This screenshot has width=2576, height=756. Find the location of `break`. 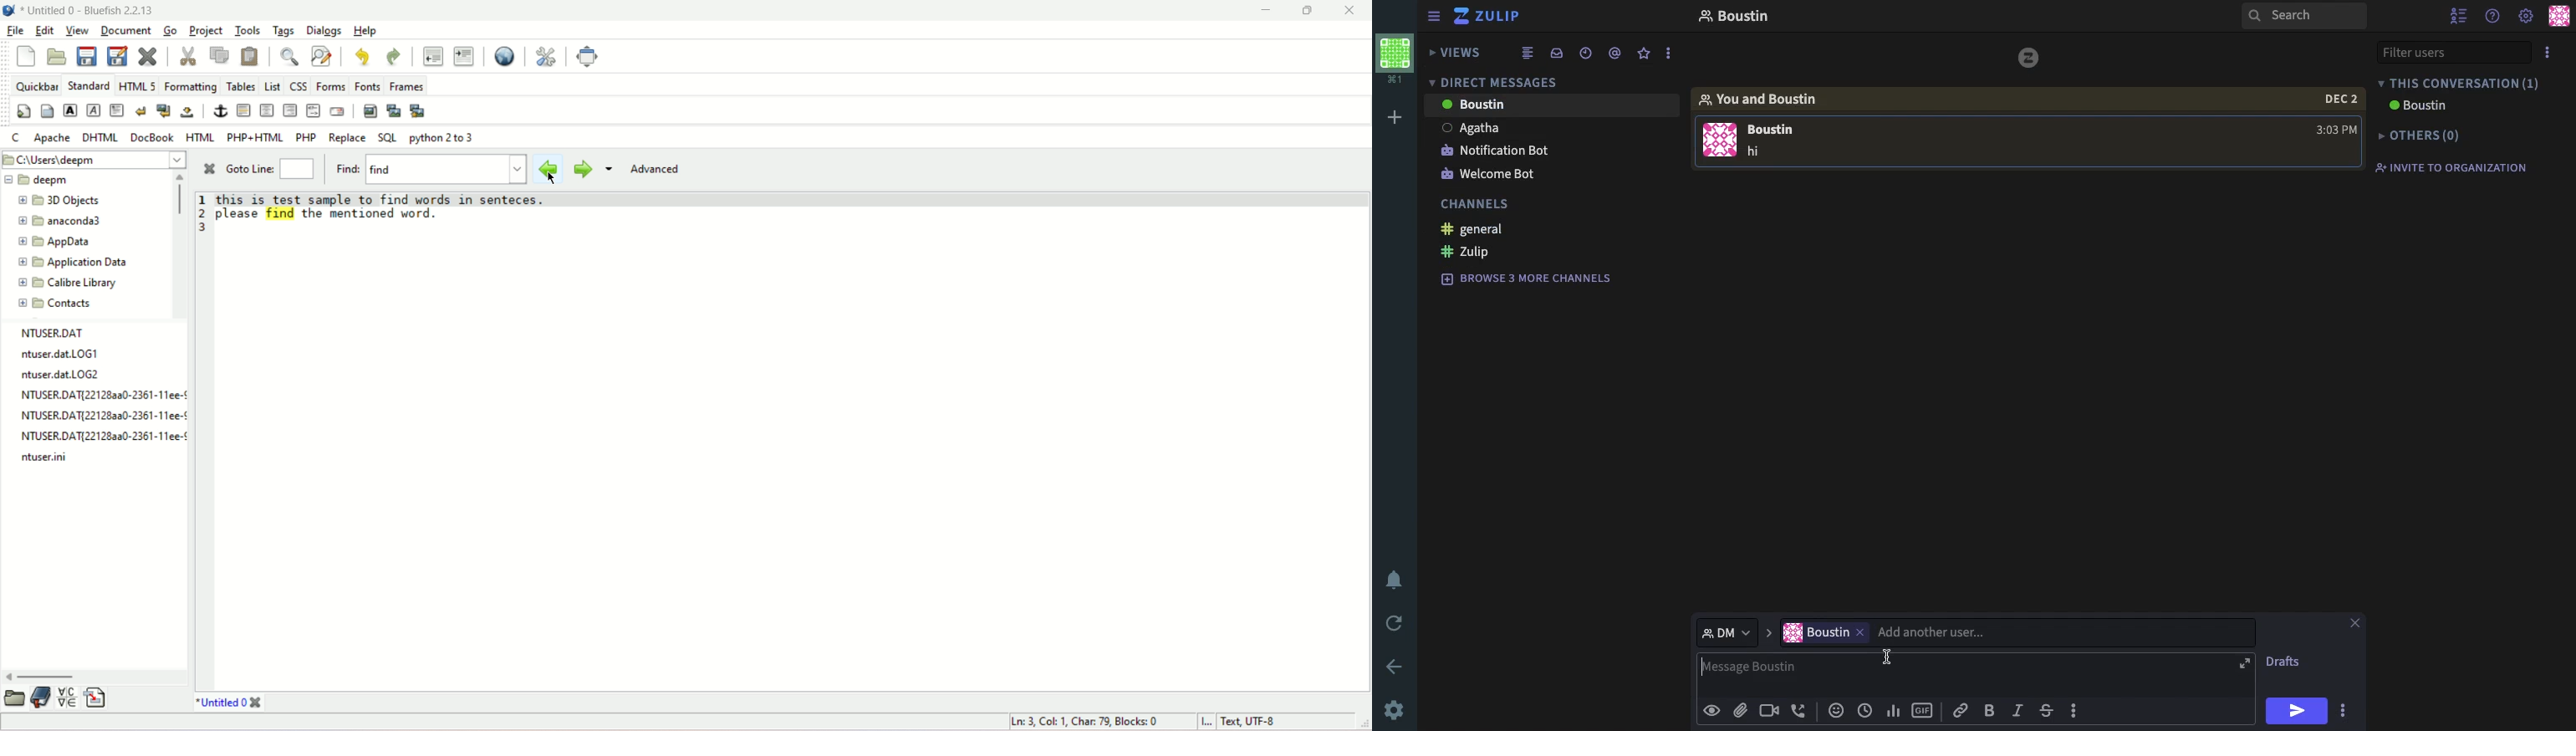

break is located at coordinates (141, 111).